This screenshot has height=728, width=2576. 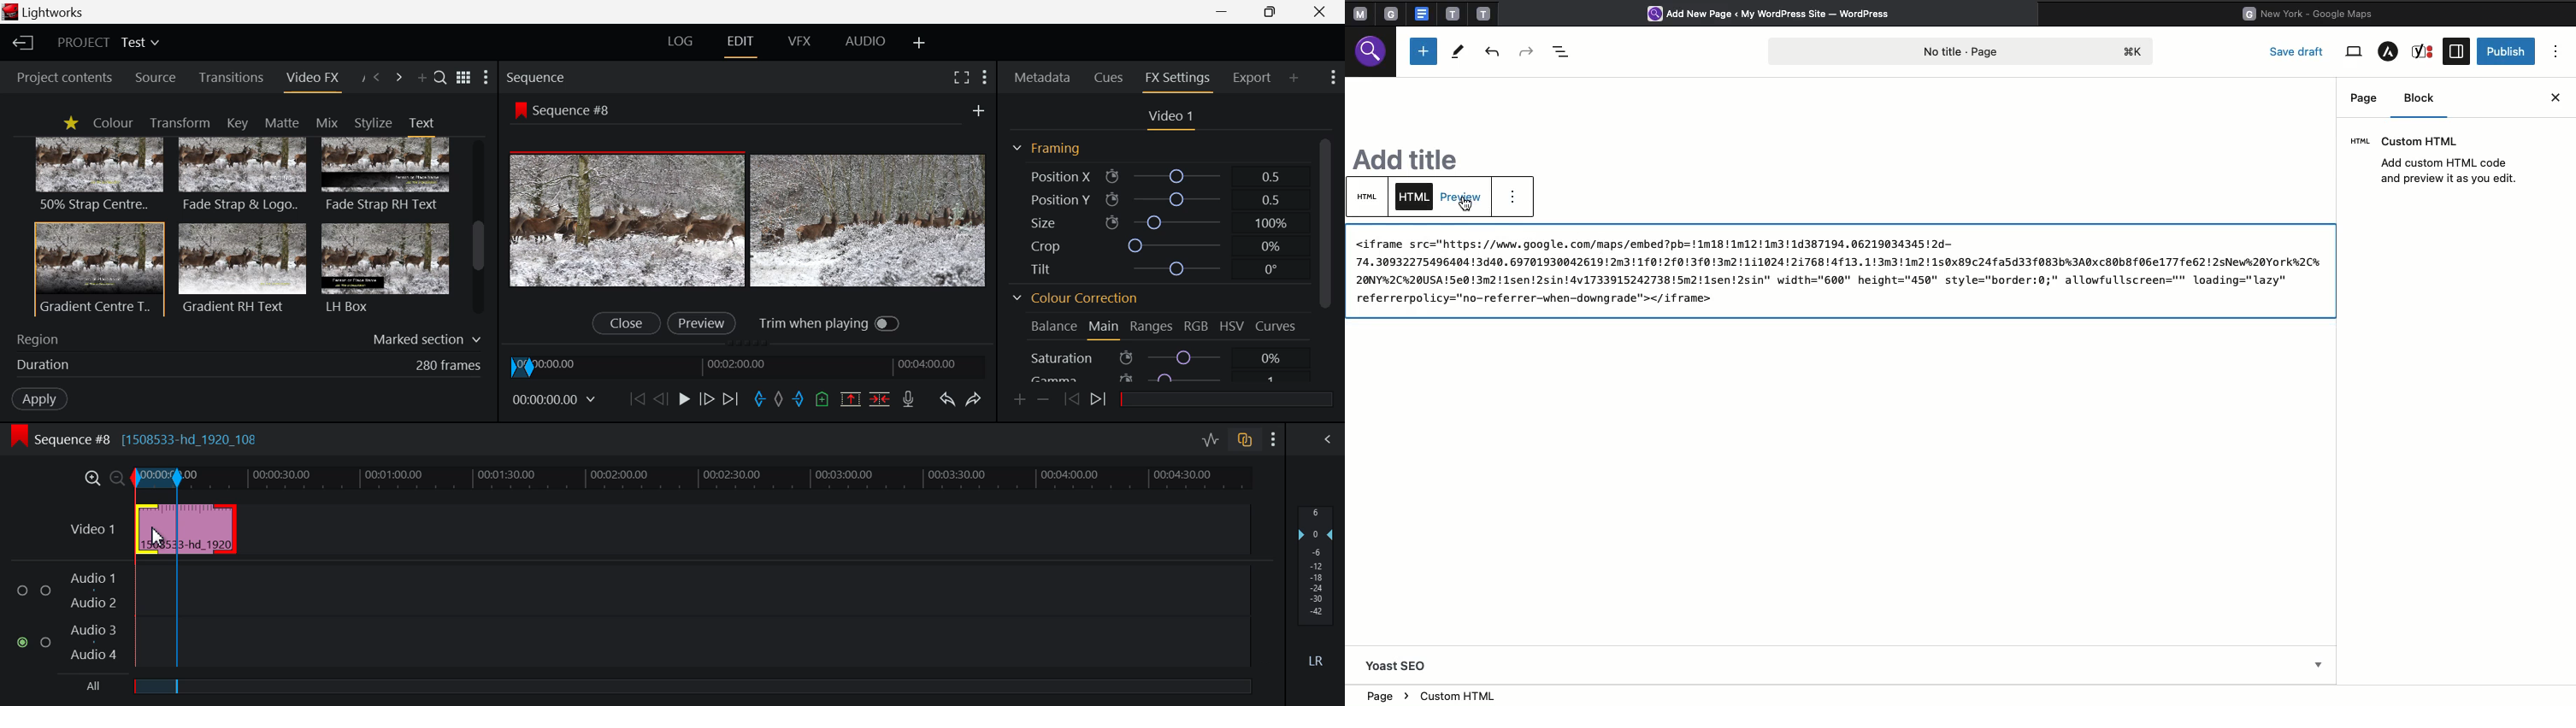 I want to click on LH Box, so click(x=384, y=268).